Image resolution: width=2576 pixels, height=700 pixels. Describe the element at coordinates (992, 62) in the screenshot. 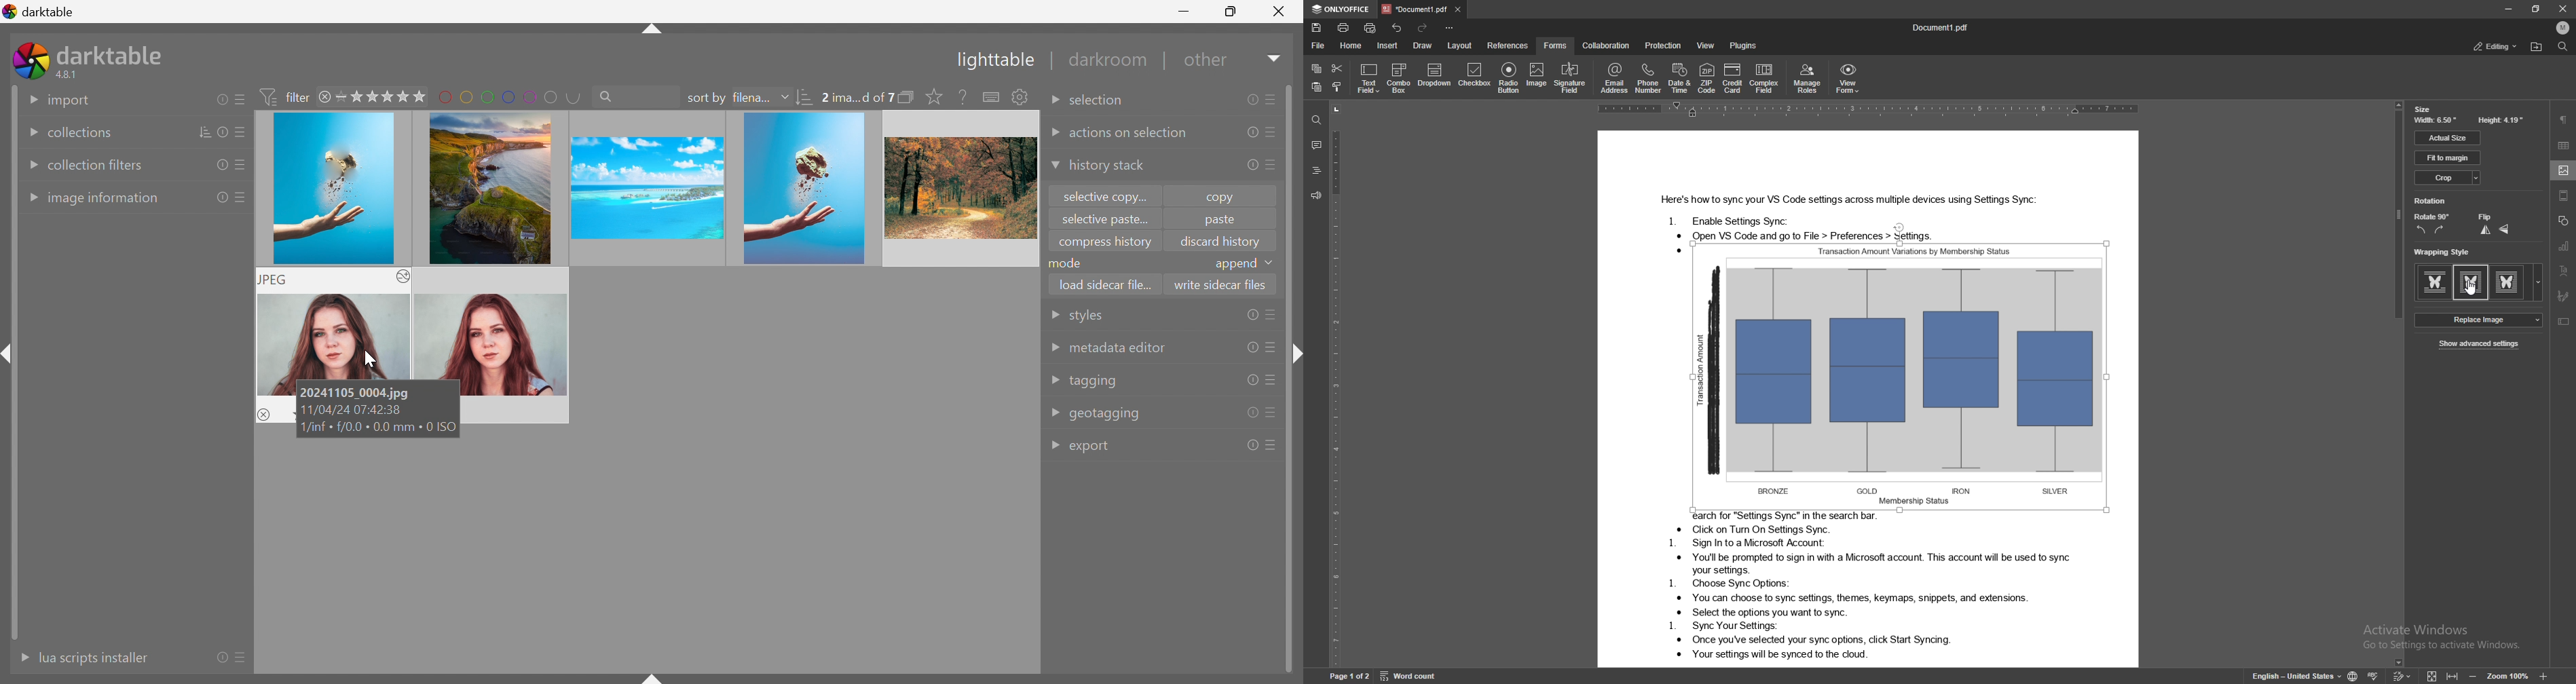

I see `Lighttable` at that location.